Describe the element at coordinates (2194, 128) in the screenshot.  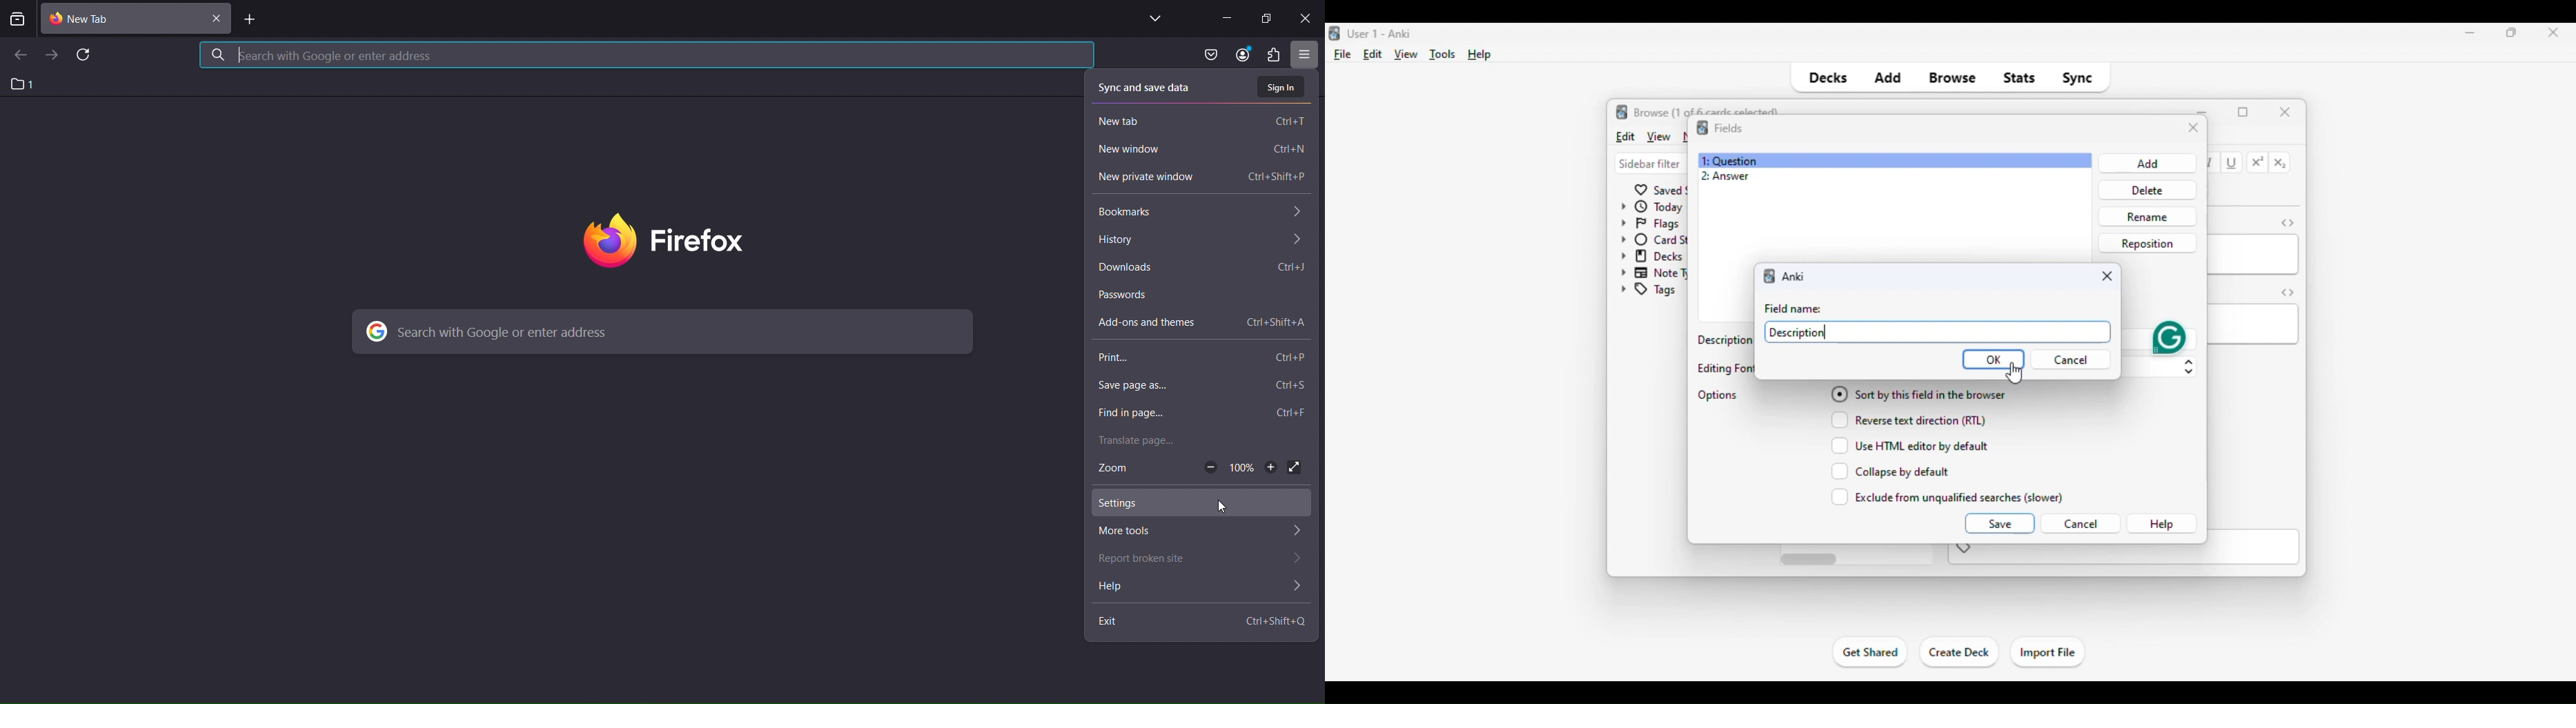
I see `close` at that location.